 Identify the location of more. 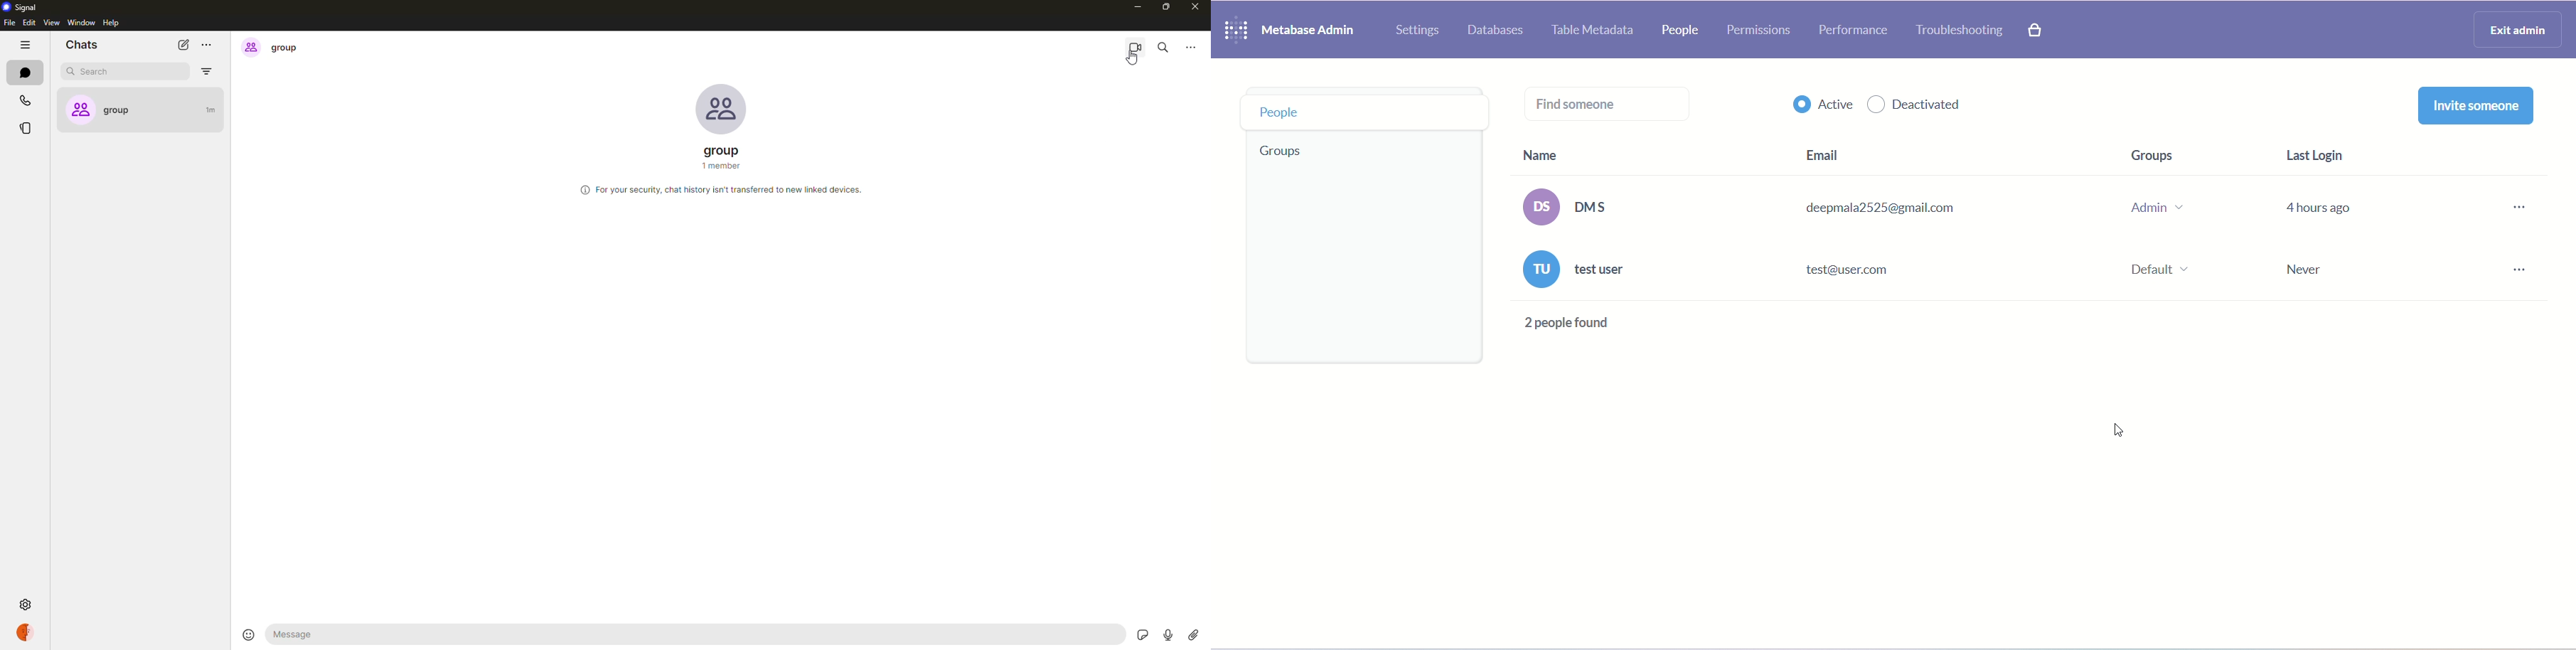
(208, 47).